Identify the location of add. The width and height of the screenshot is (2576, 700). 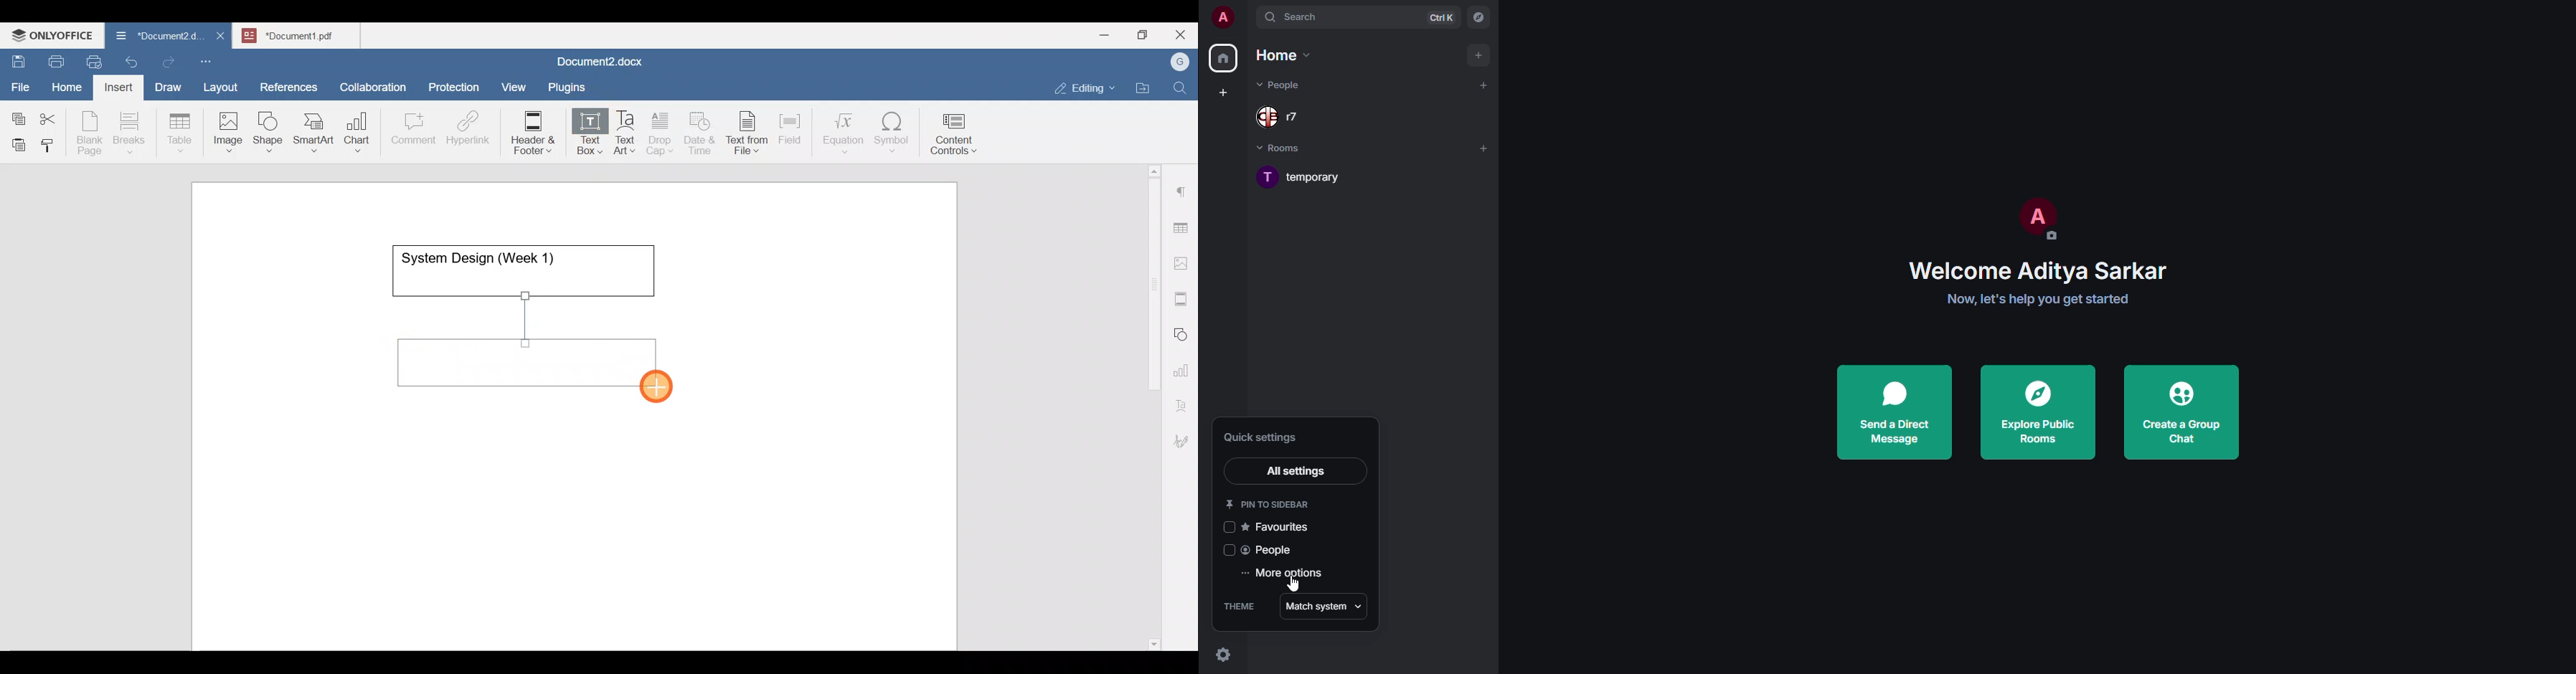
(1484, 148).